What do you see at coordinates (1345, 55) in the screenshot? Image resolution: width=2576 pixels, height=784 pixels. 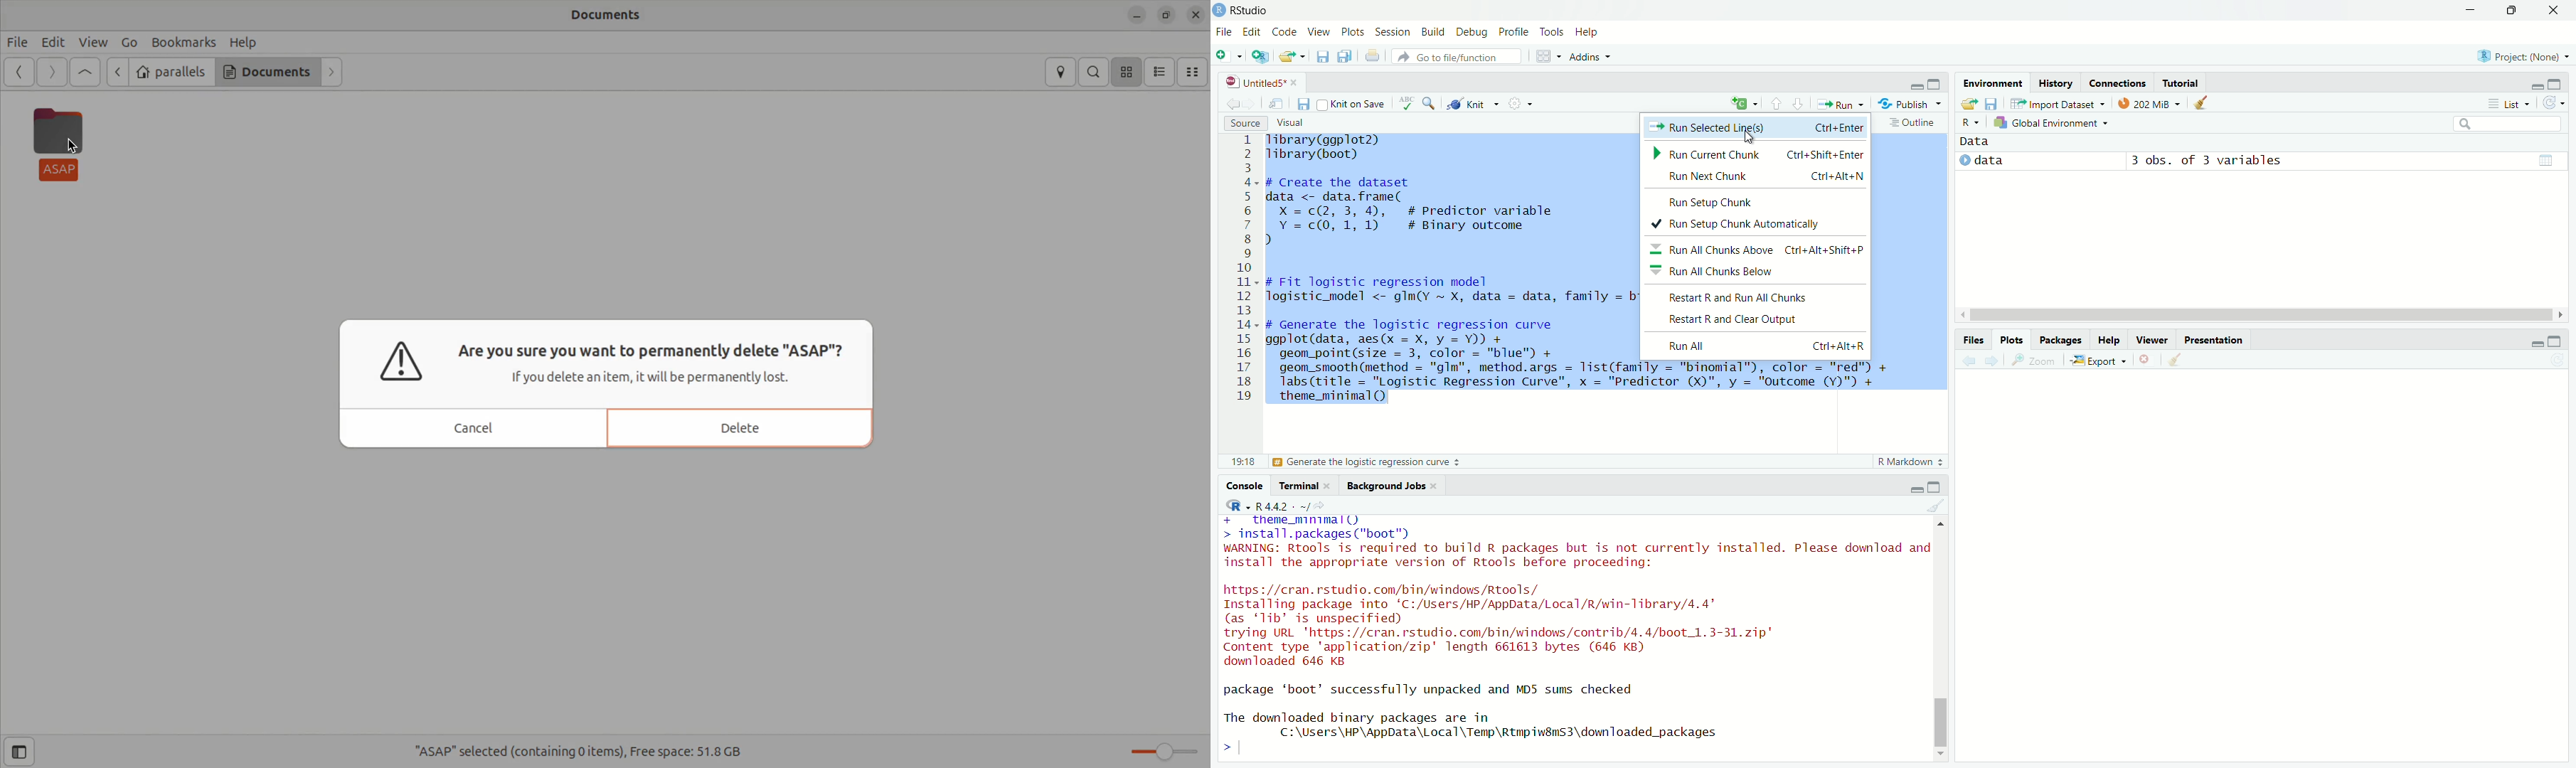 I see `Save all open documents` at bounding box center [1345, 55].